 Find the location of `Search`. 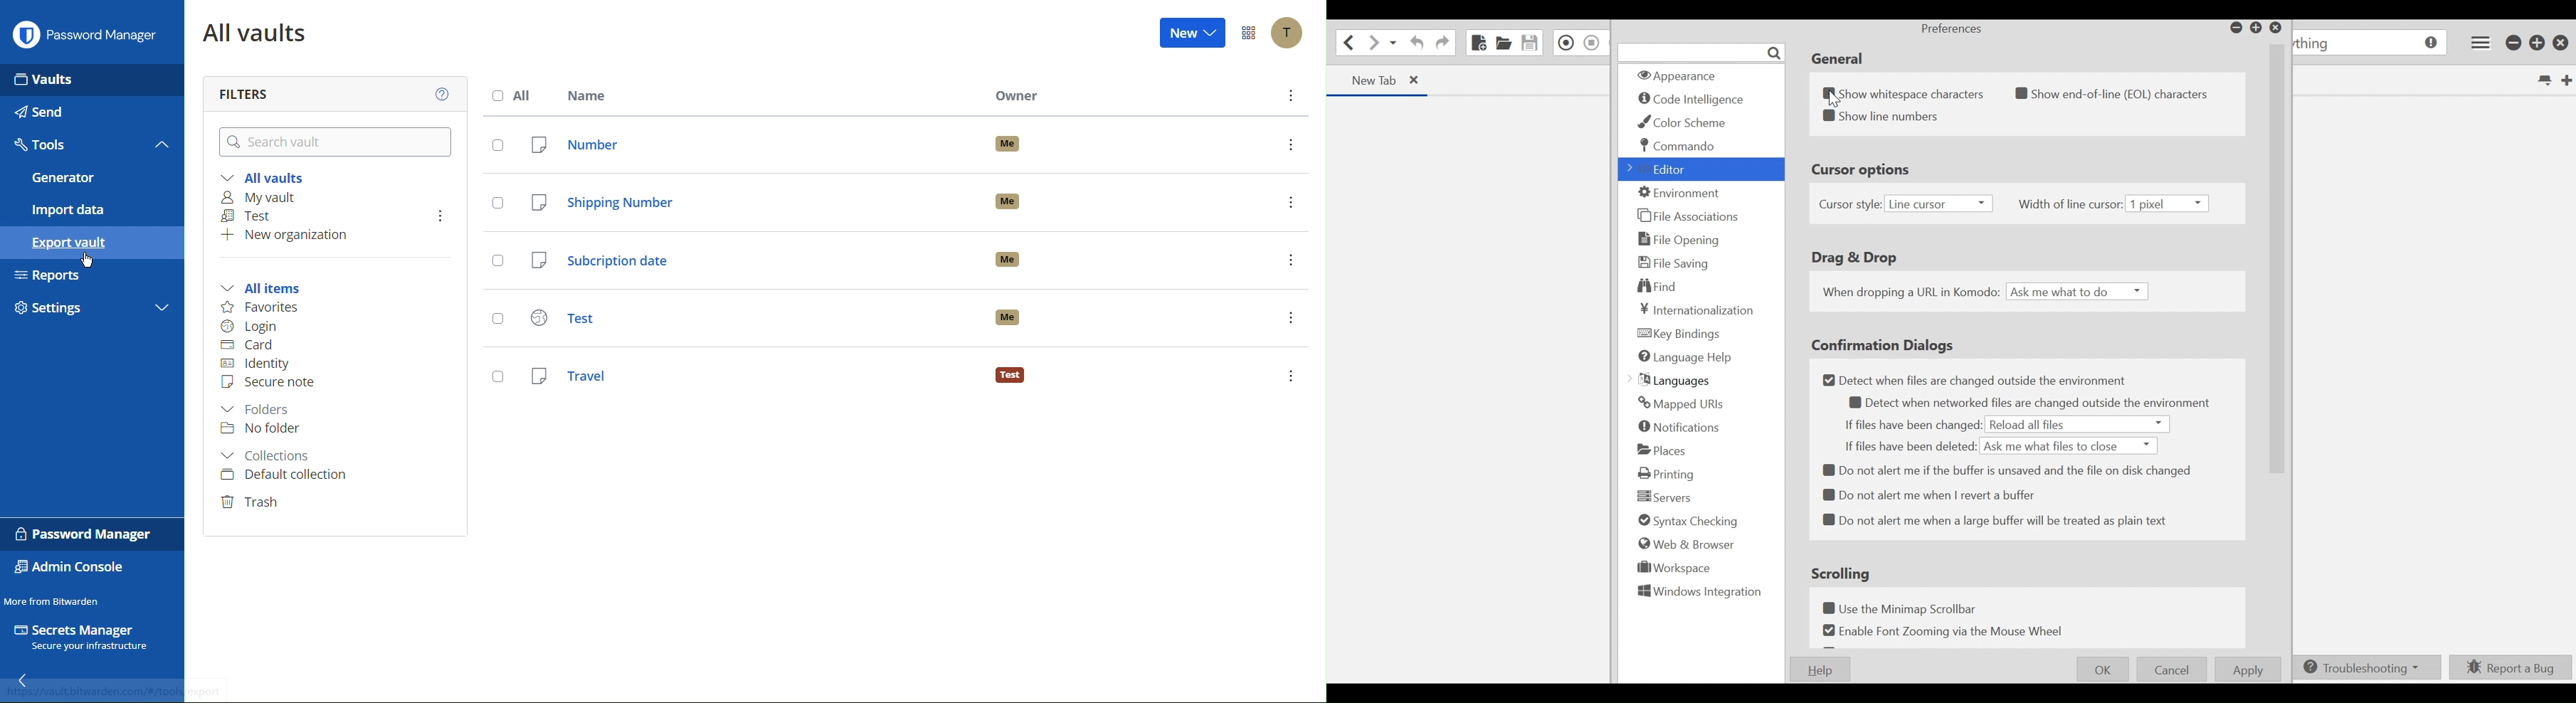

Search is located at coordinates (335, 143).